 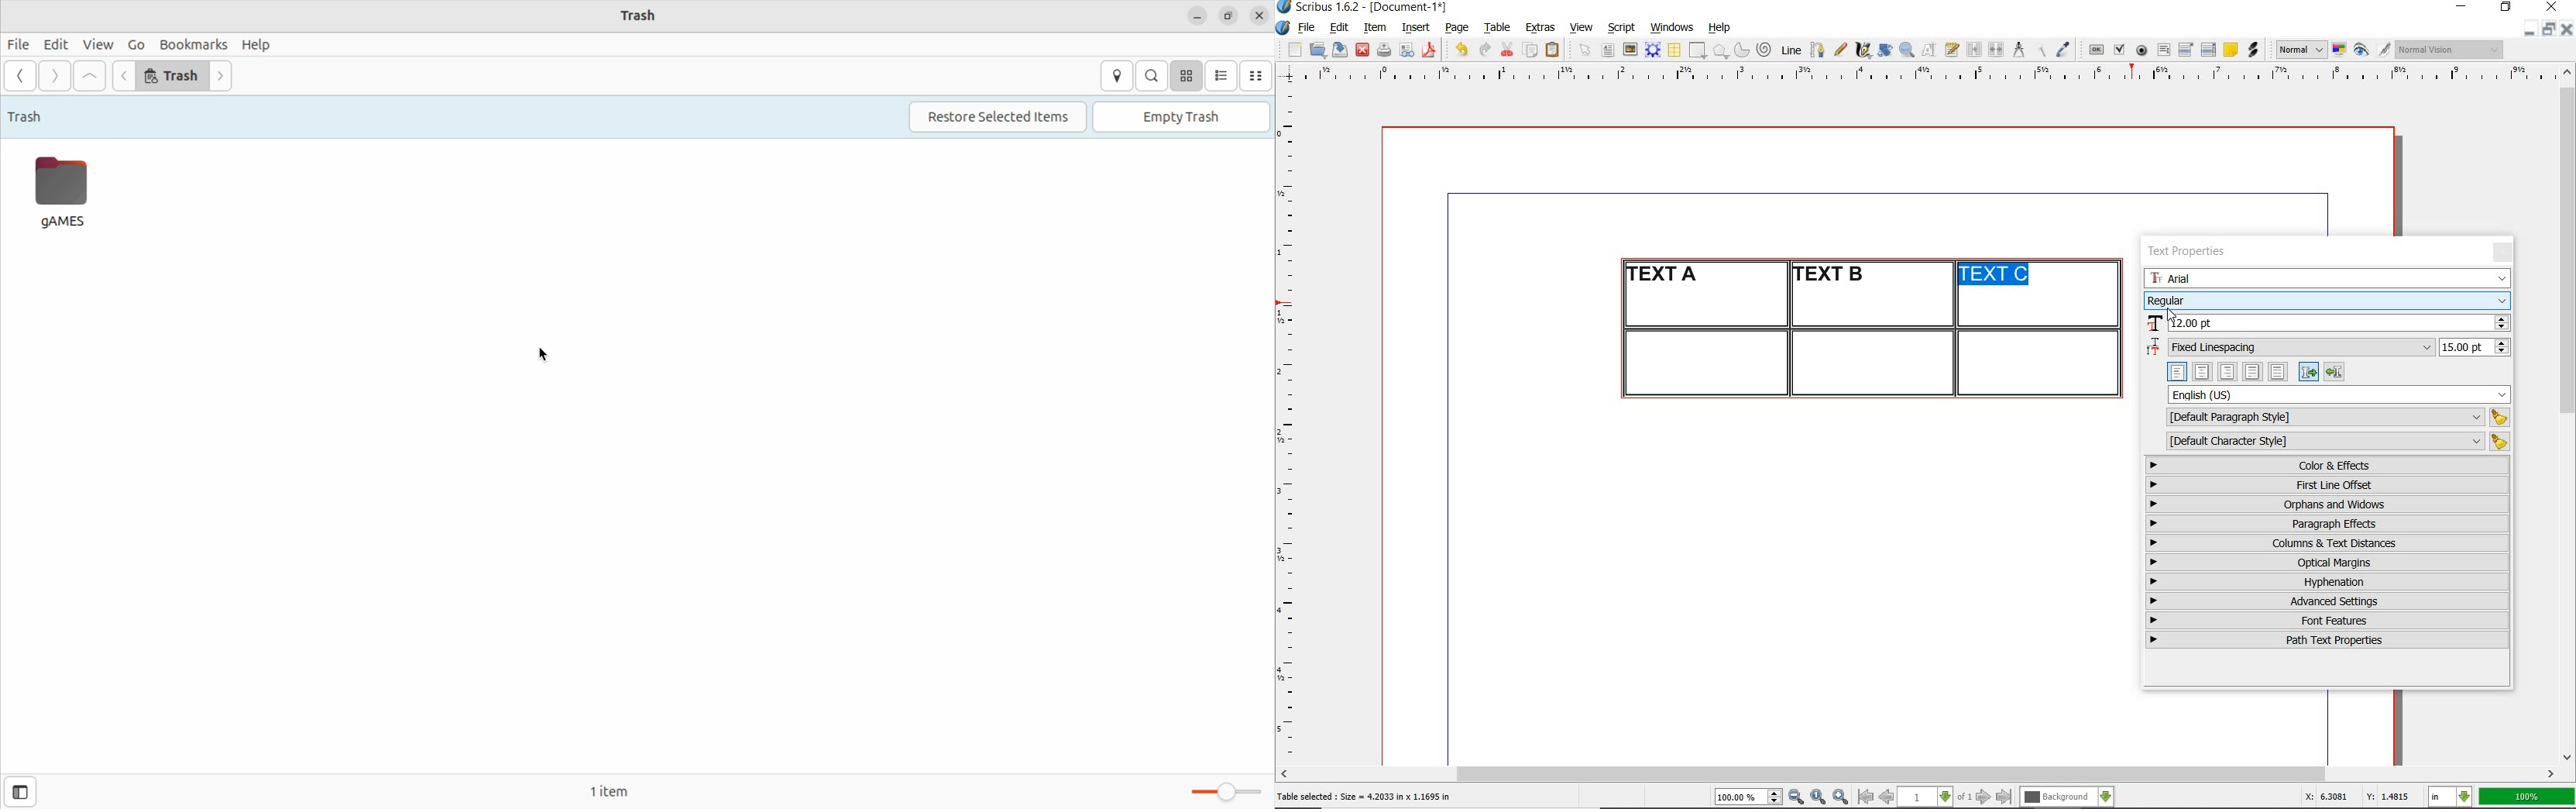 What do you see at coordinates (2327, 582) in the screenshot?
I see `hyphenation` at bounding box center [2327, 582].